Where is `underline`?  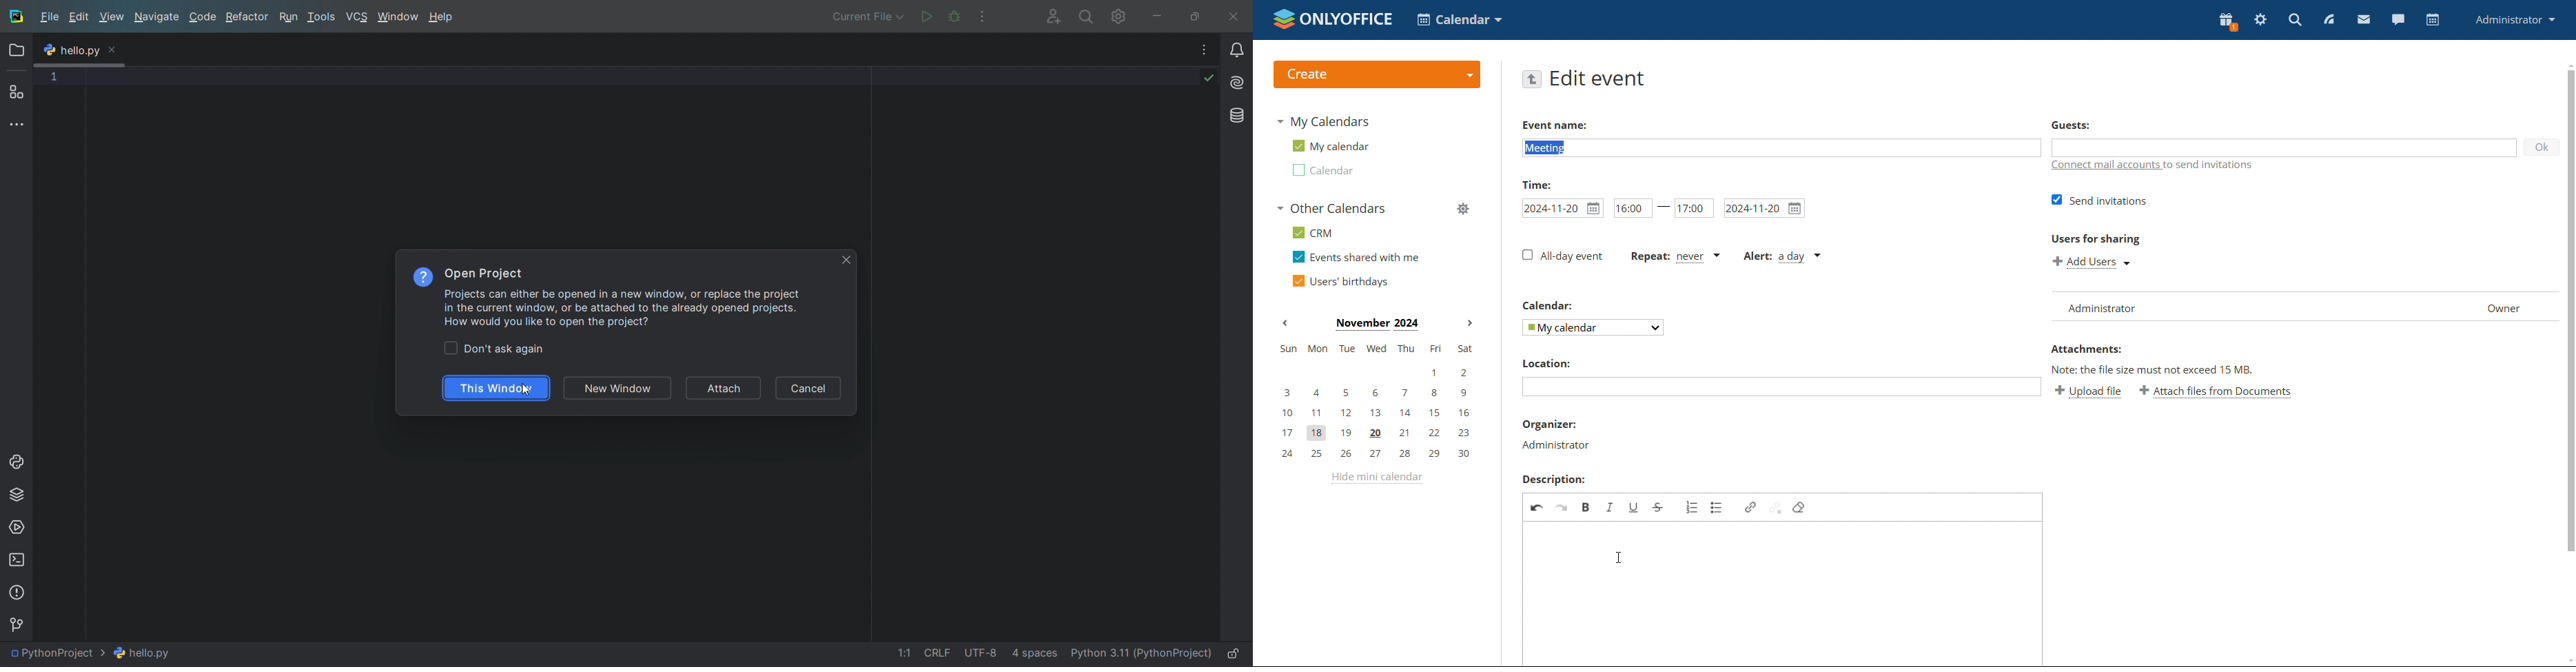
underline is located at coordinates (1634, 507).